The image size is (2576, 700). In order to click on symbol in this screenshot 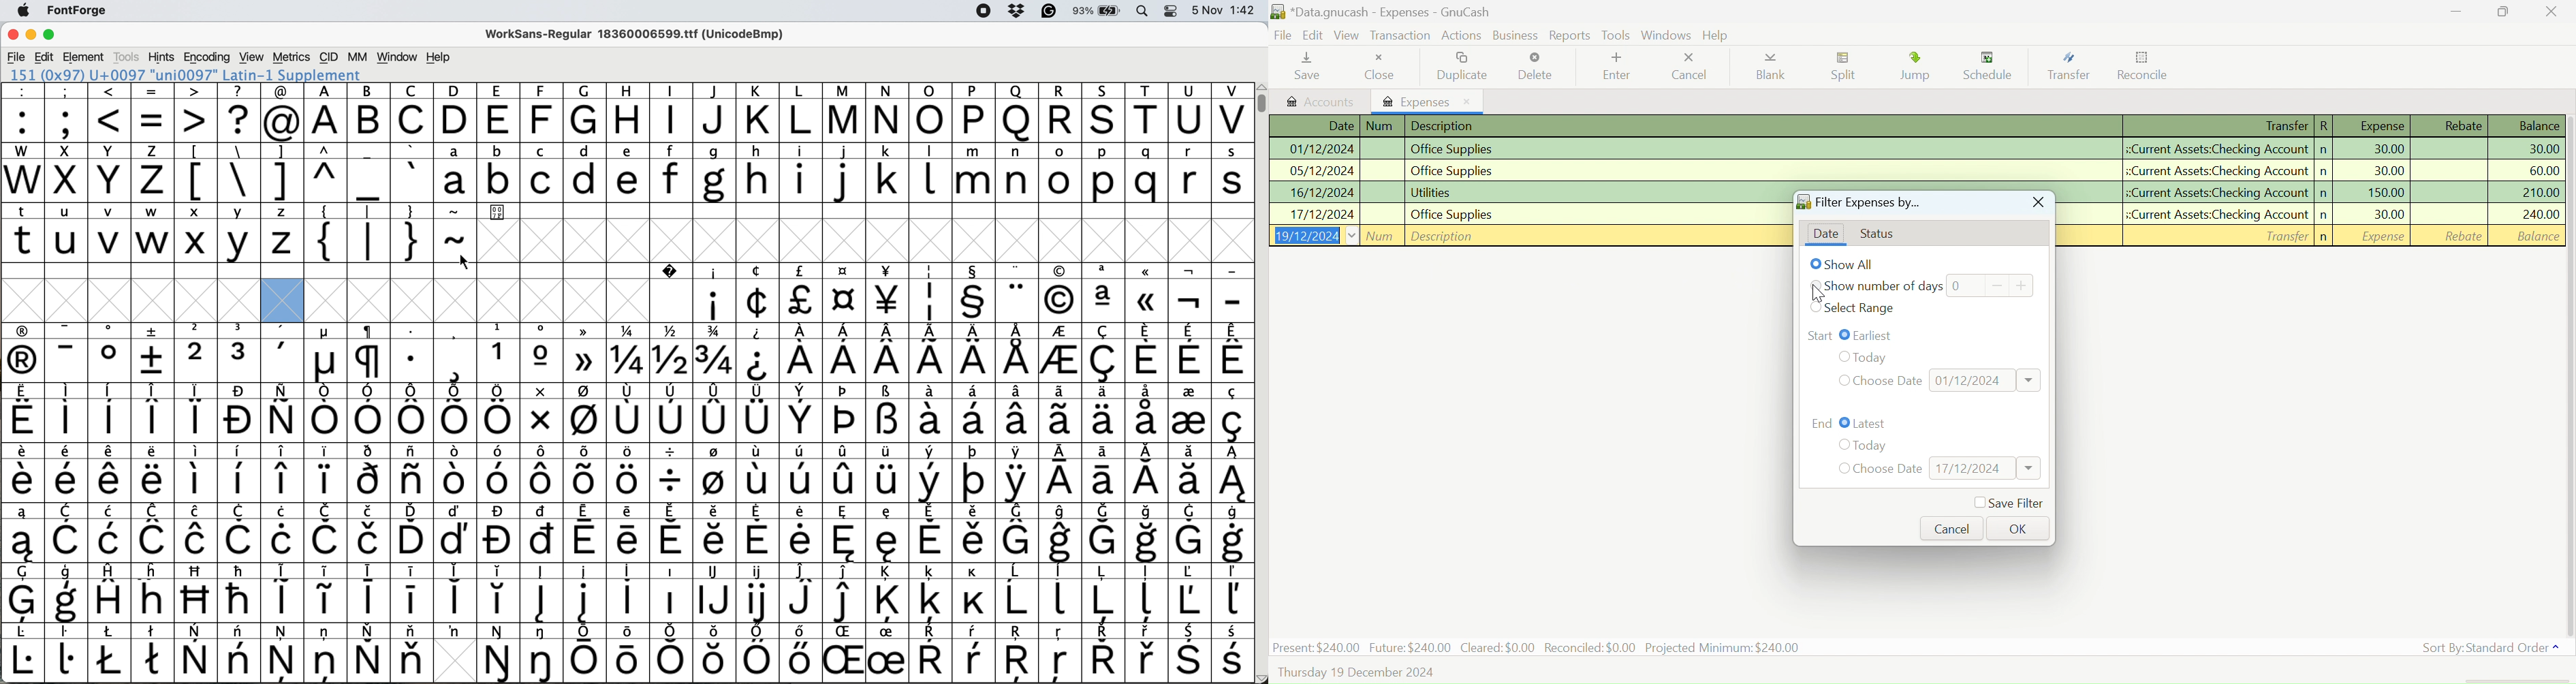, I will do `click(499, 593)`.